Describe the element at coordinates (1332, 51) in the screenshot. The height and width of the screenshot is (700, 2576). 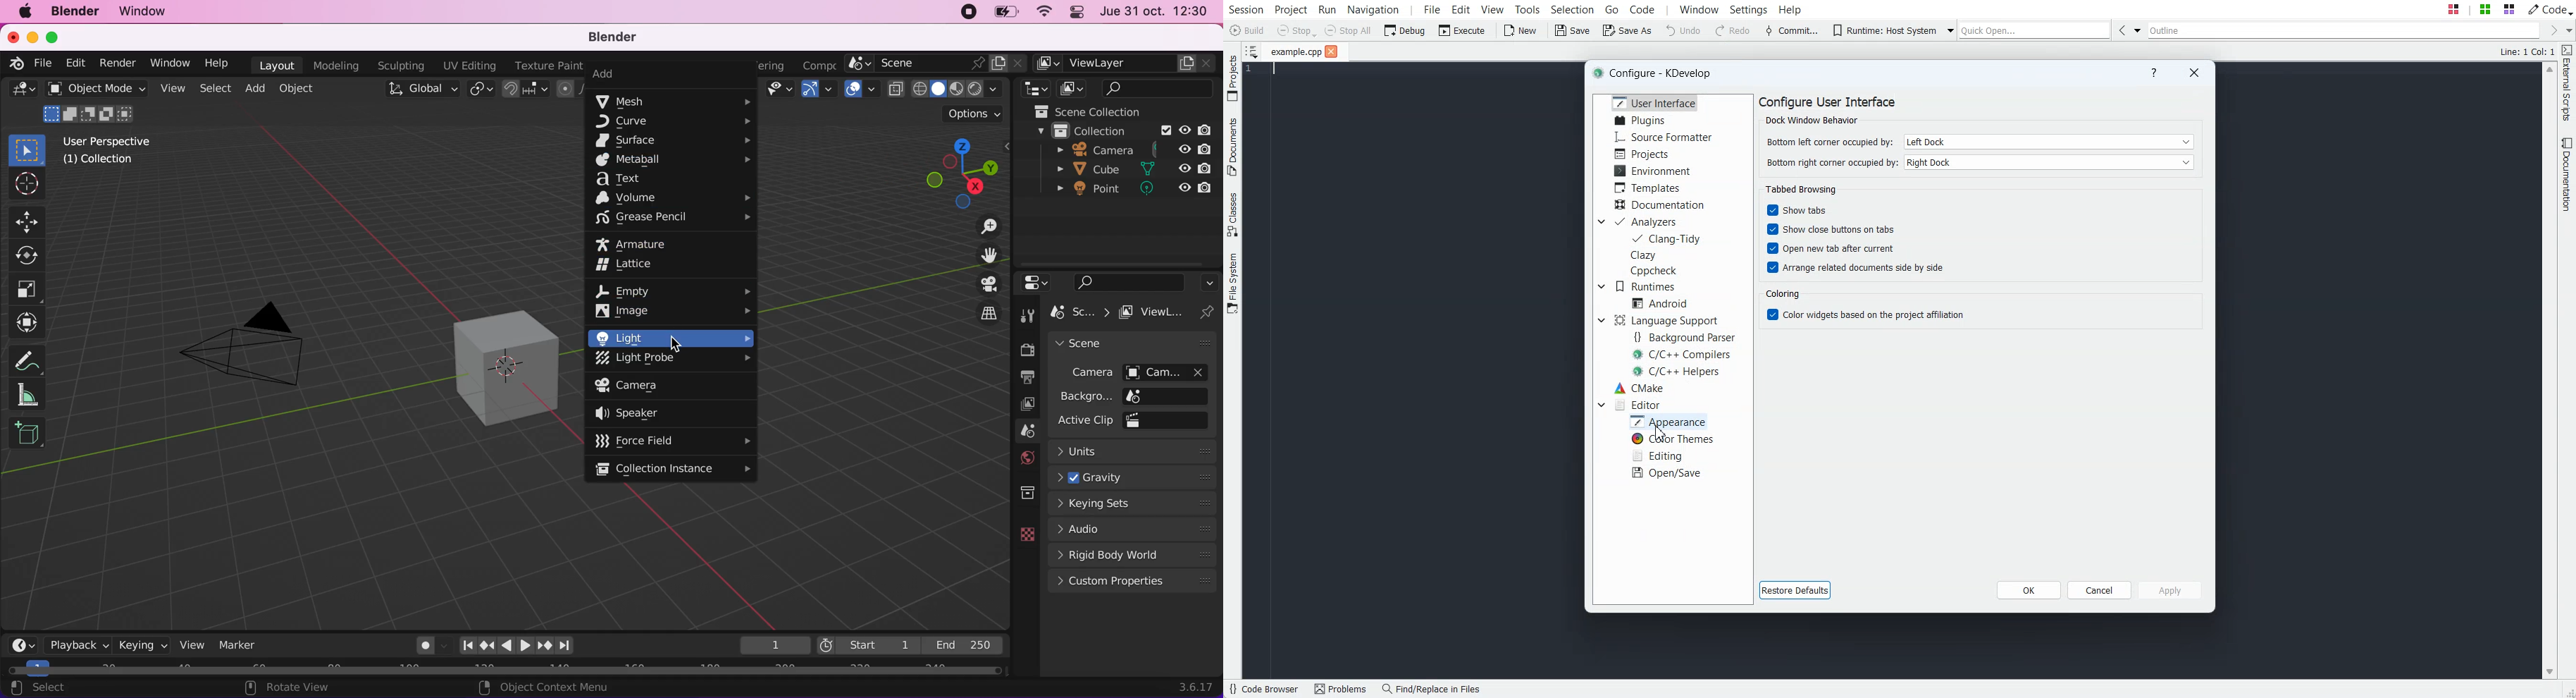
I see `Close` at that location.